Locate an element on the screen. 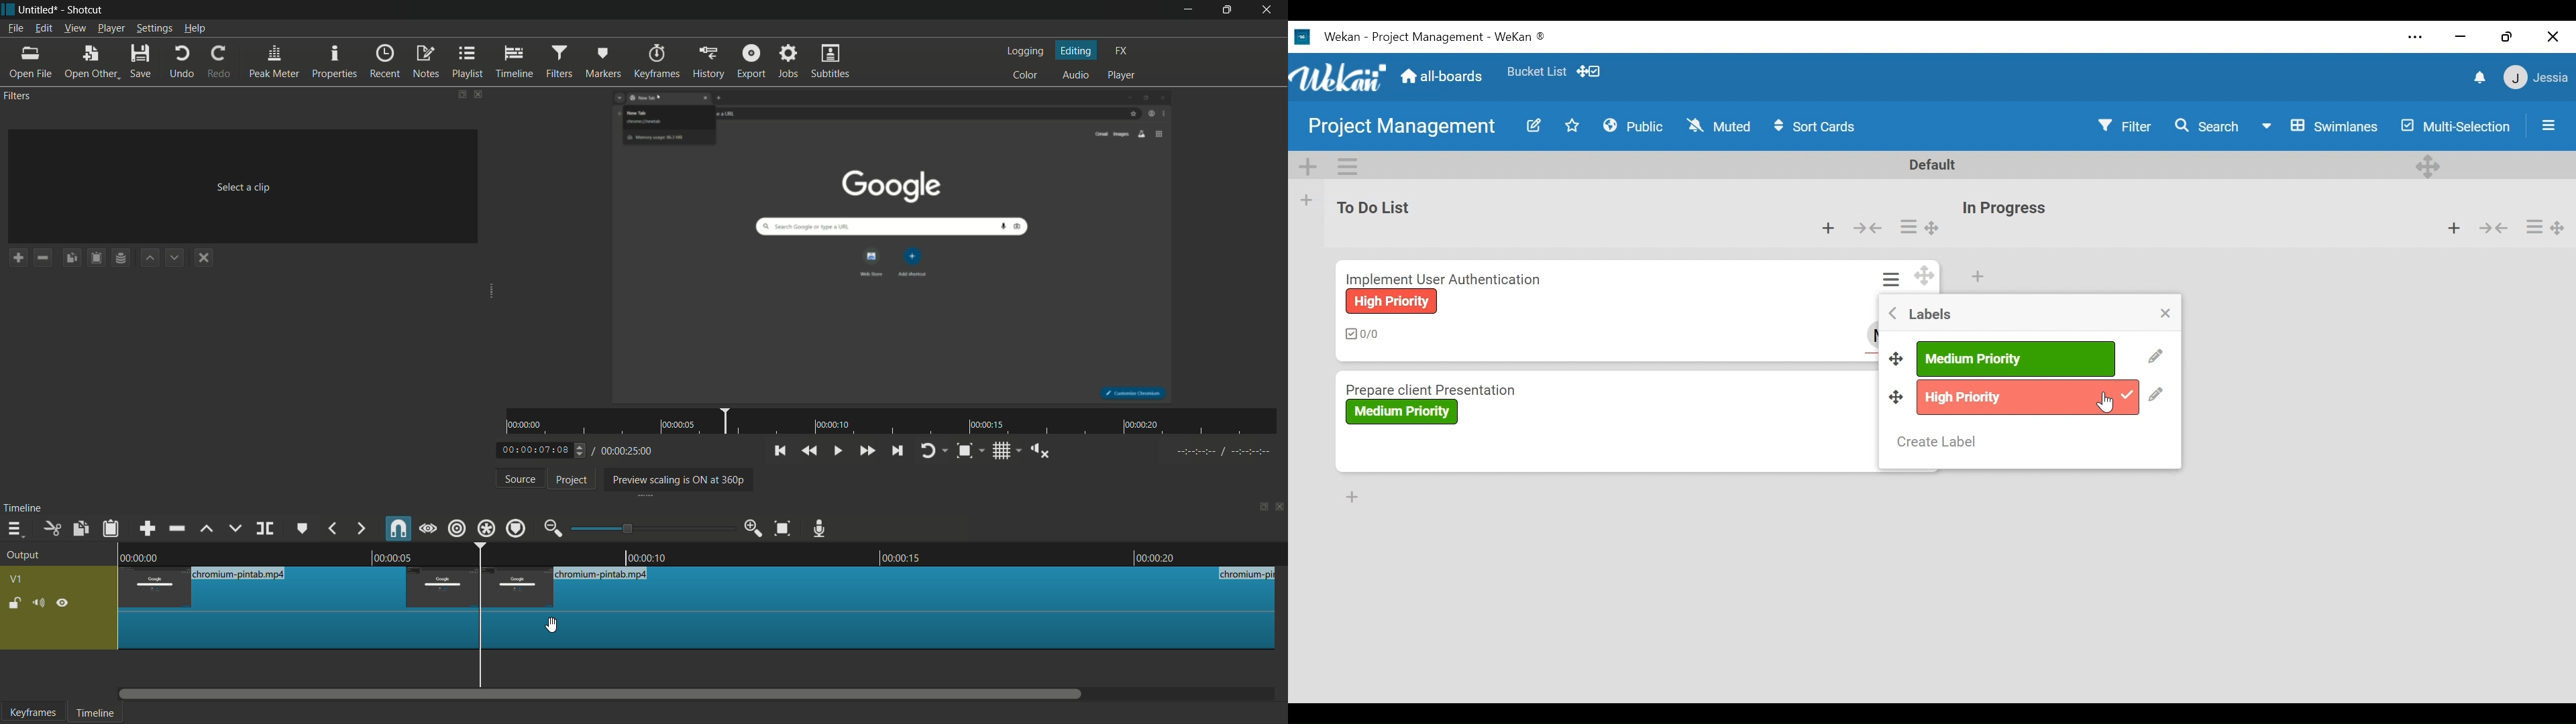 Image resolution: width=2576 pixels, height=728 pixels. keyframes is located at coordinates (33, 712).